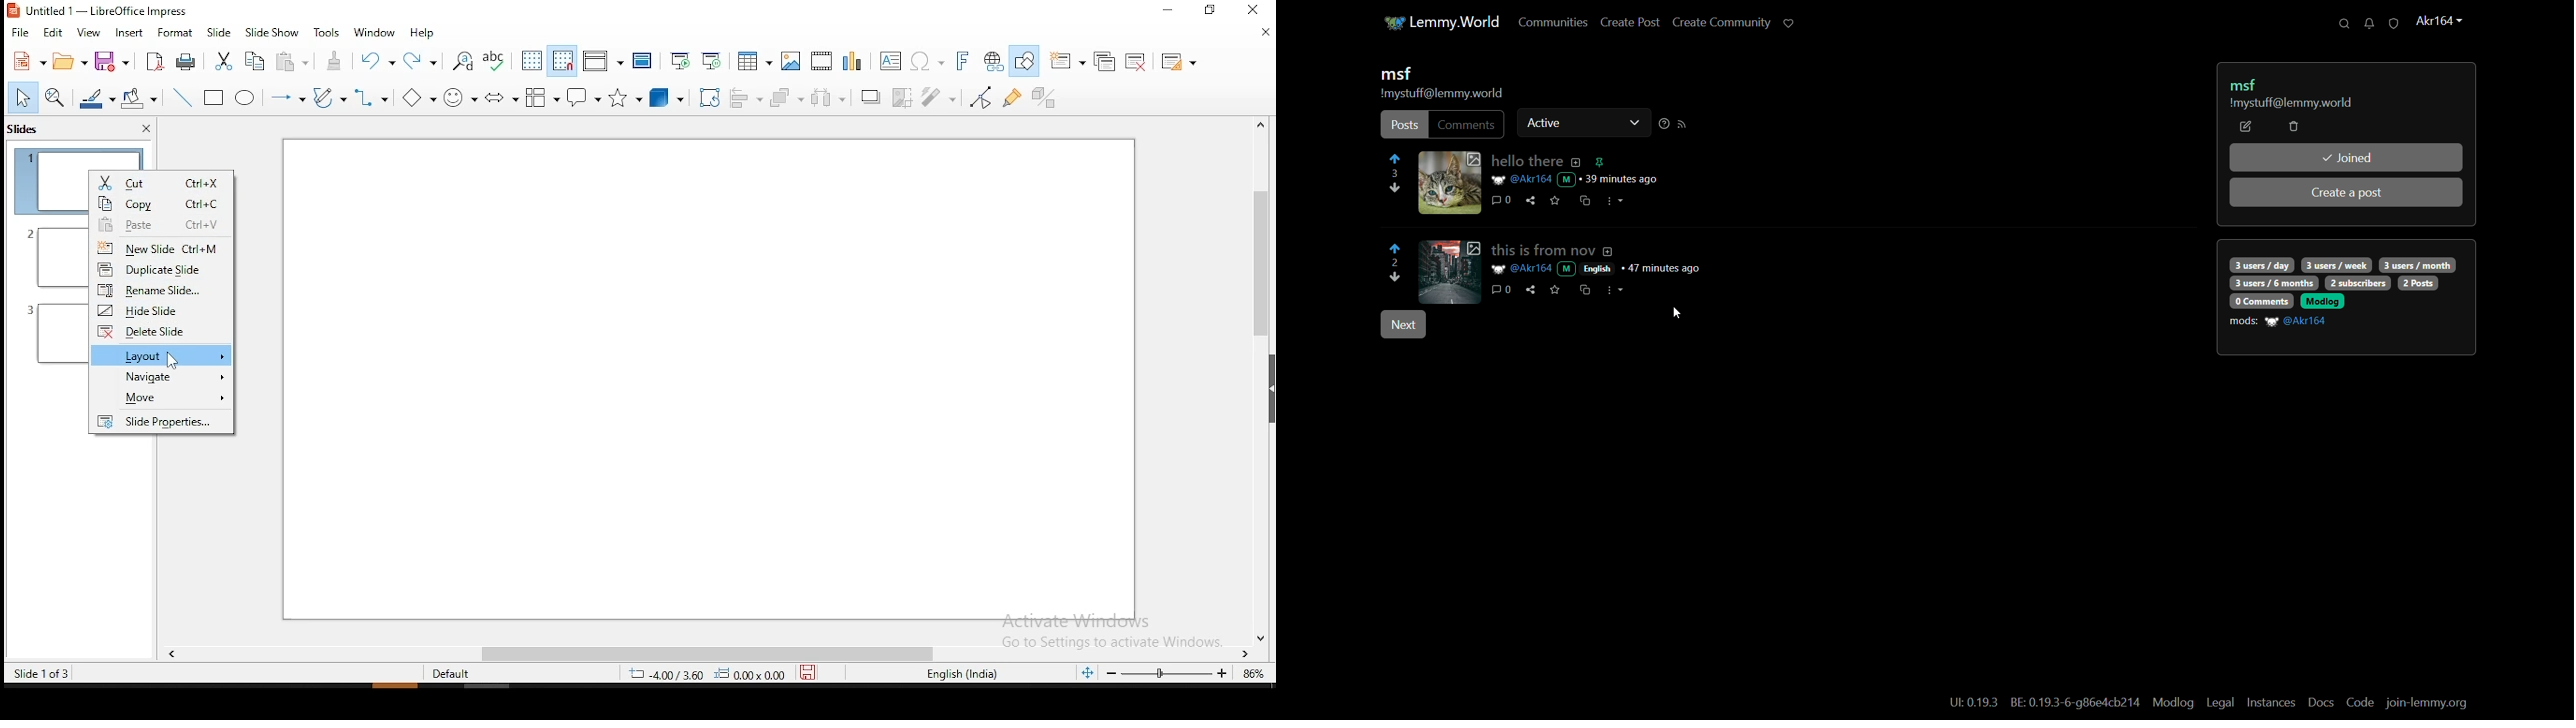 The height and width of the screenshot is (728, 2576). I want to click on lines and arrows, so click(287, 98).